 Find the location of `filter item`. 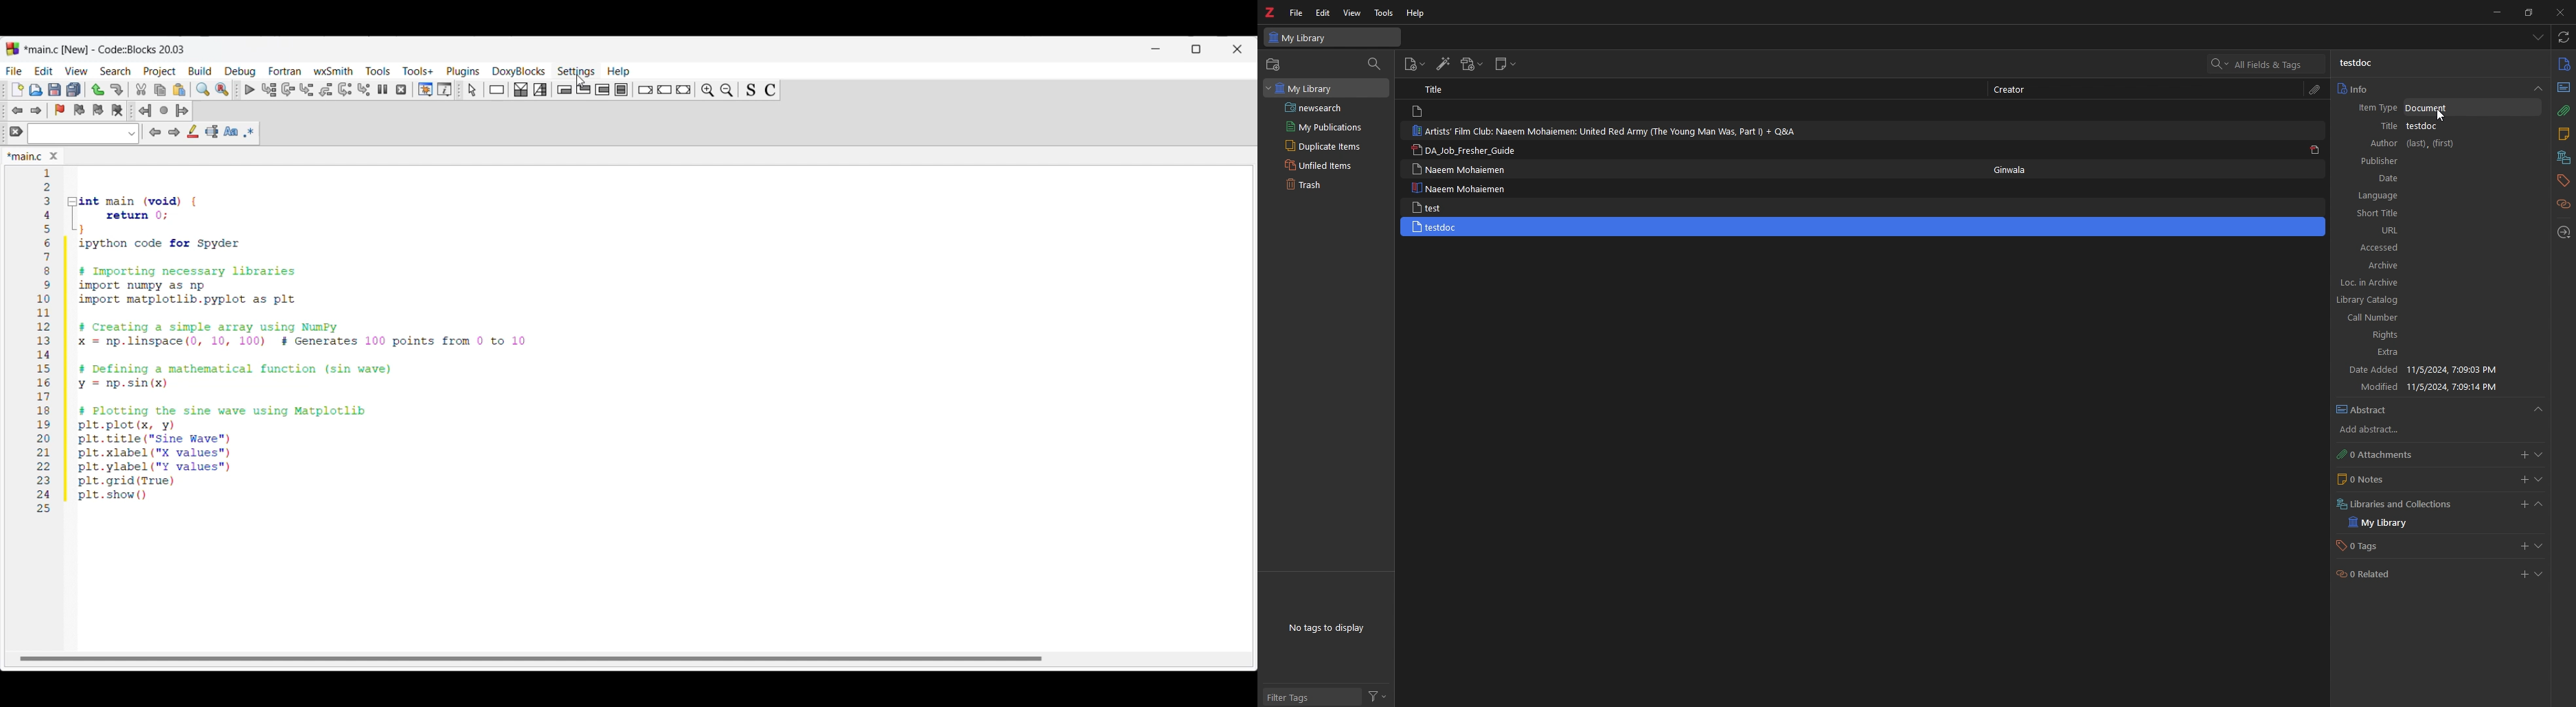

filter item is located at coordinates (1375, 65).